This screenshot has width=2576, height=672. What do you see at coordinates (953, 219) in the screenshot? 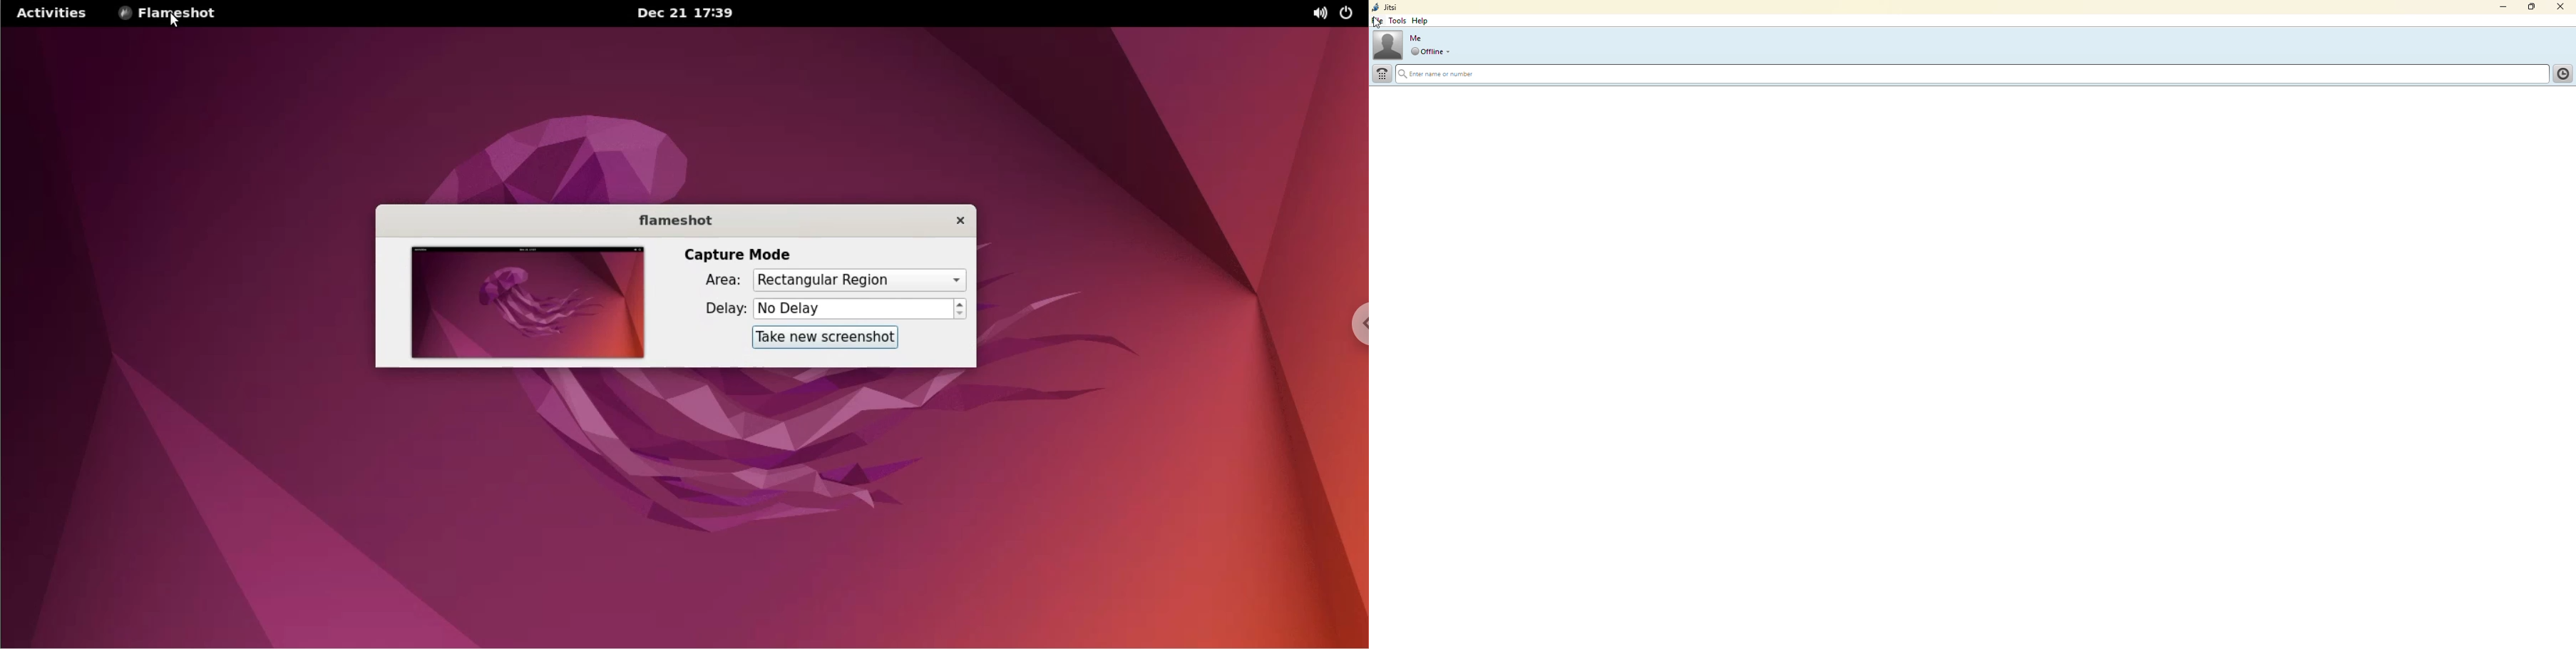
I see `close` at bounding box center [953, 219].